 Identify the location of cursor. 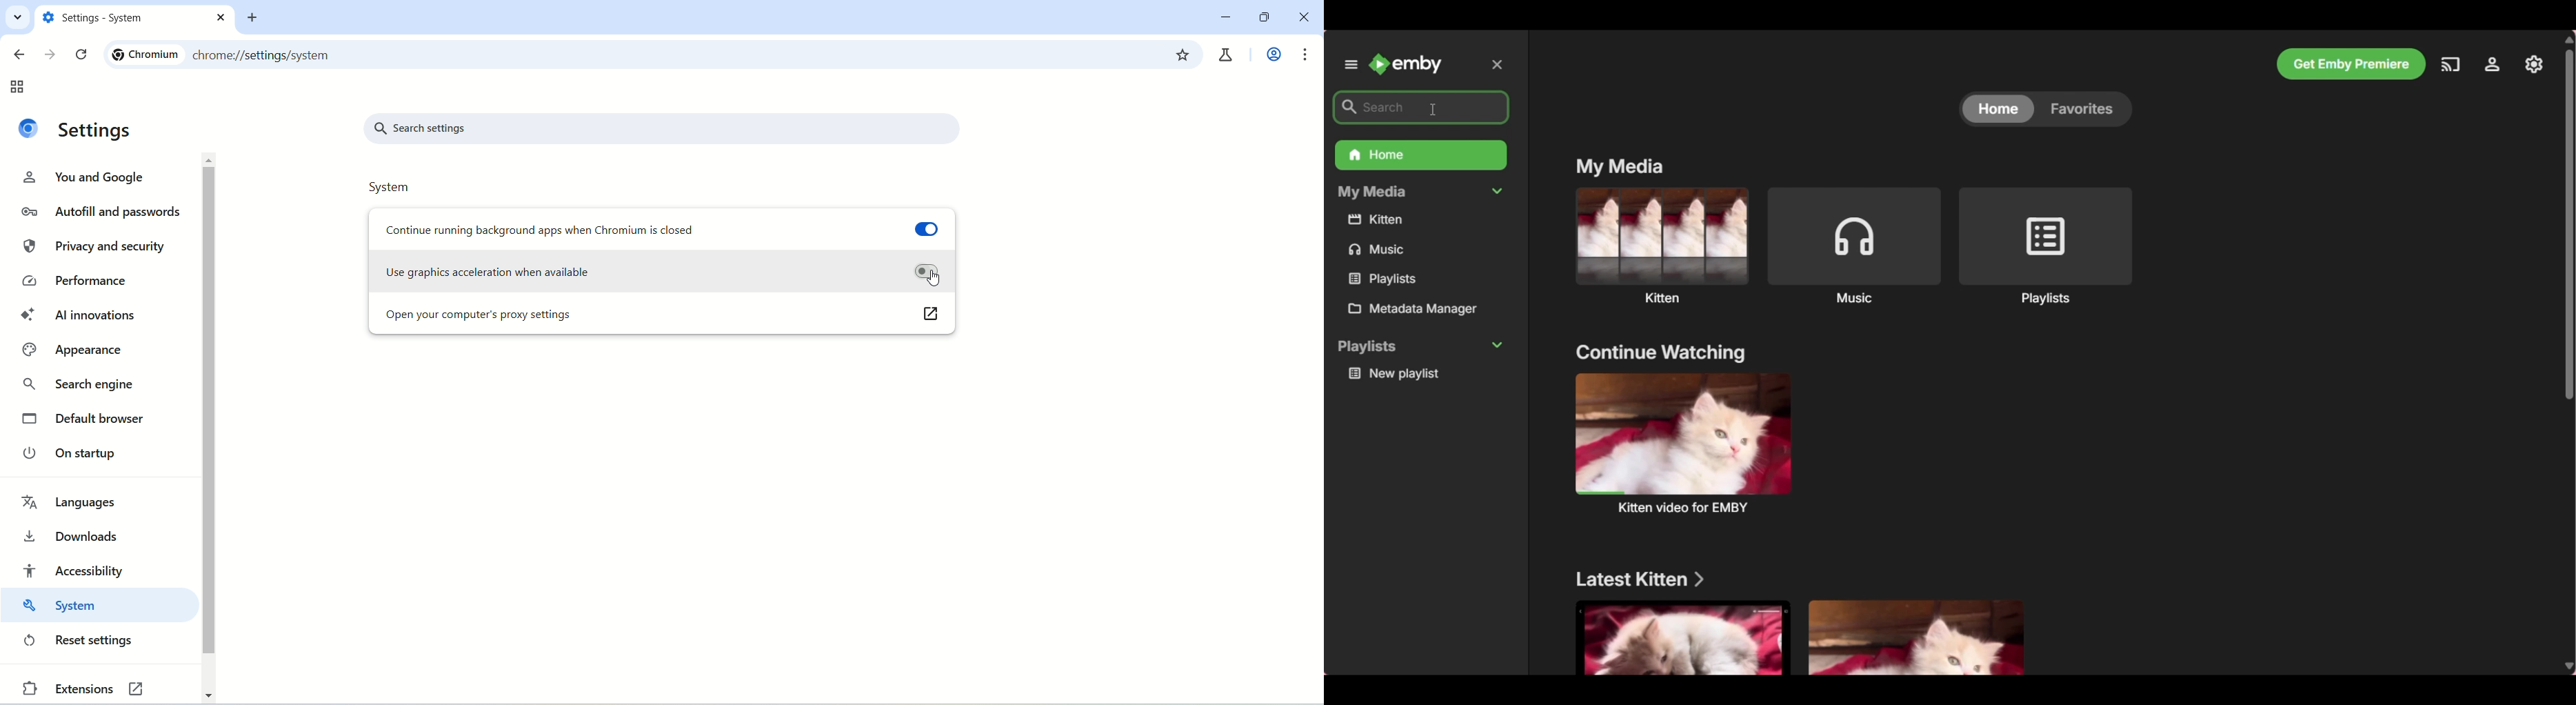
(937, 283).